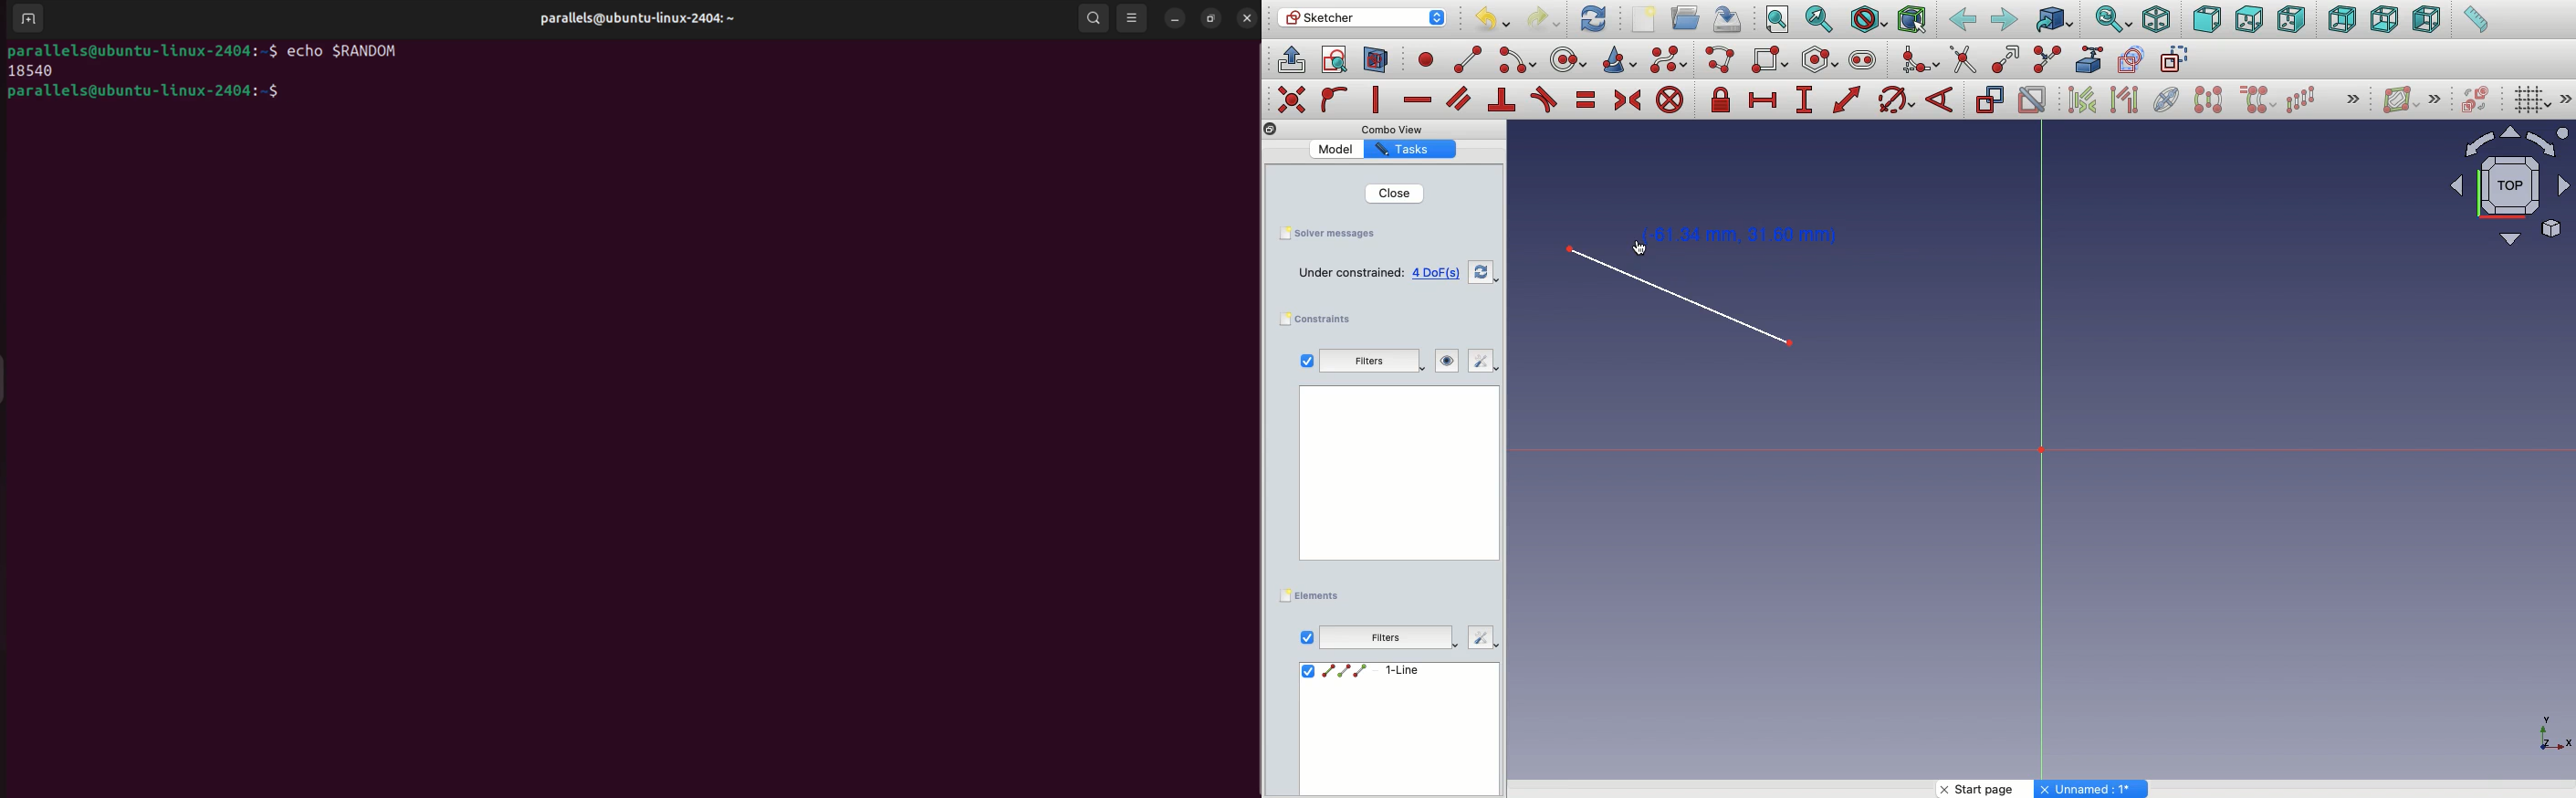  What do you see at coordinates (2340, 20) in the screenshot?
I see `Rear` at bounding box center [2340, 20].